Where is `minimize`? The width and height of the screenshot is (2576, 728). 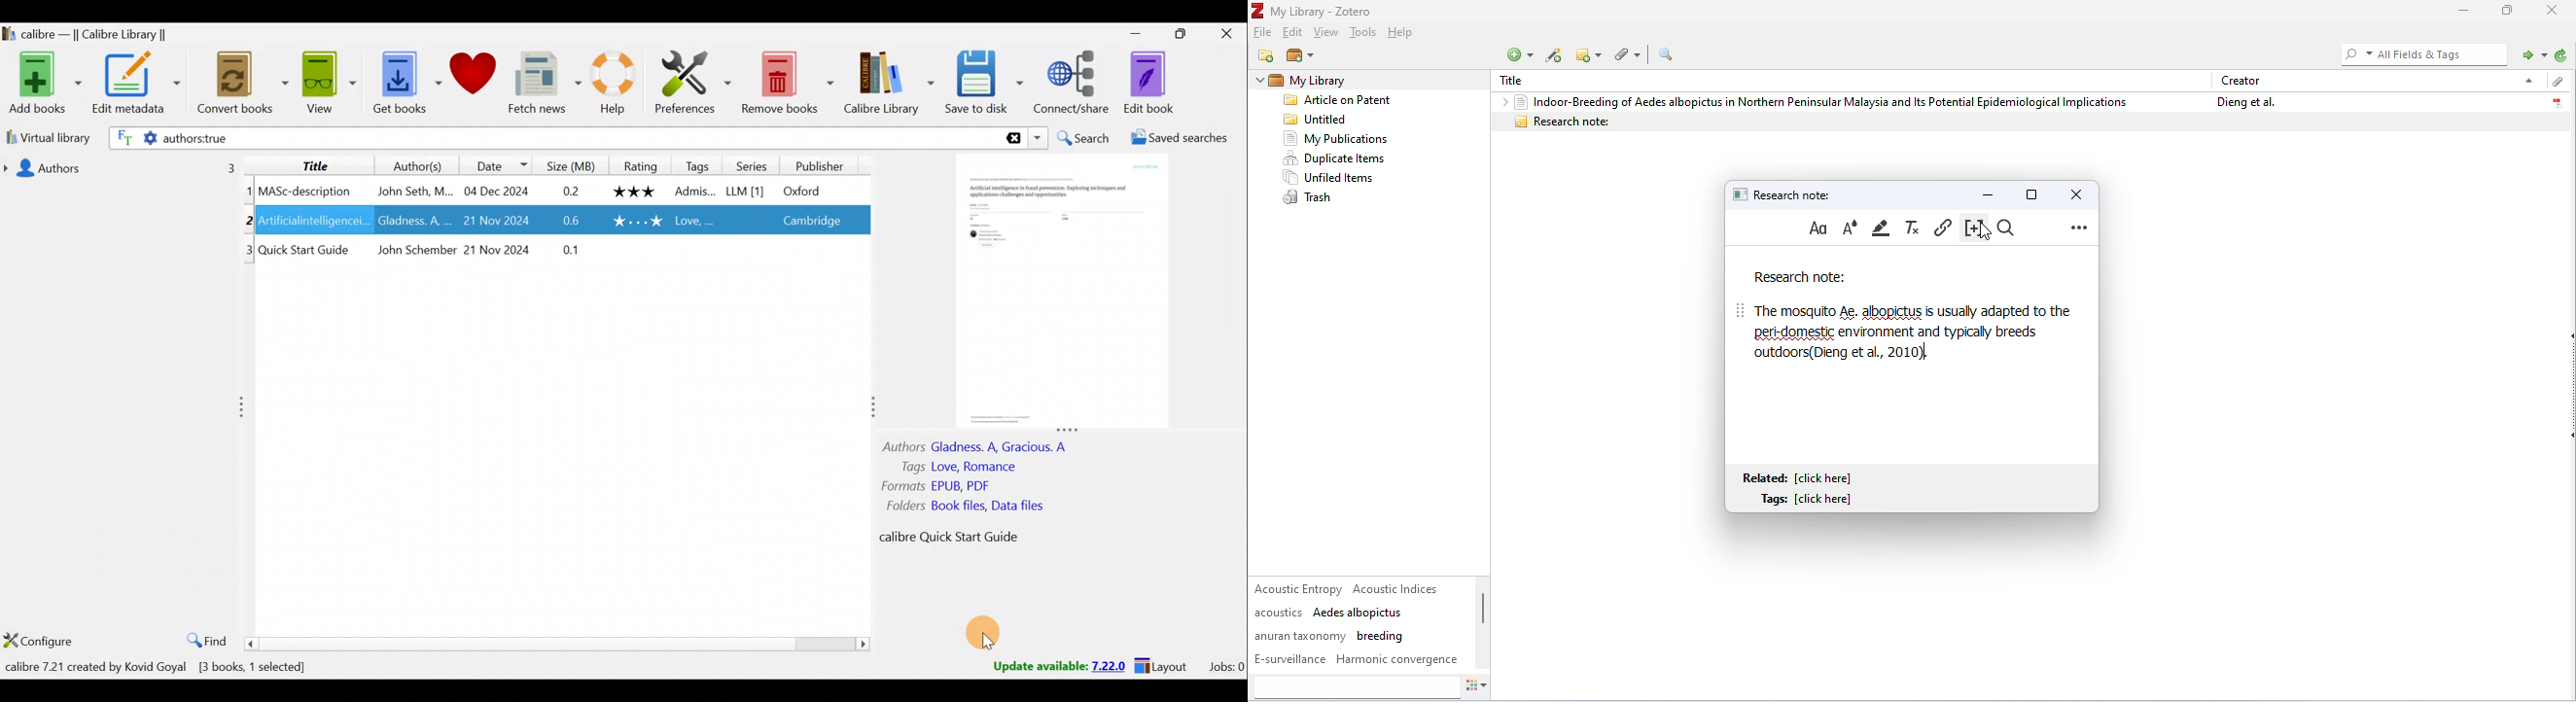 minimize is located at coordinates (2460, 11).